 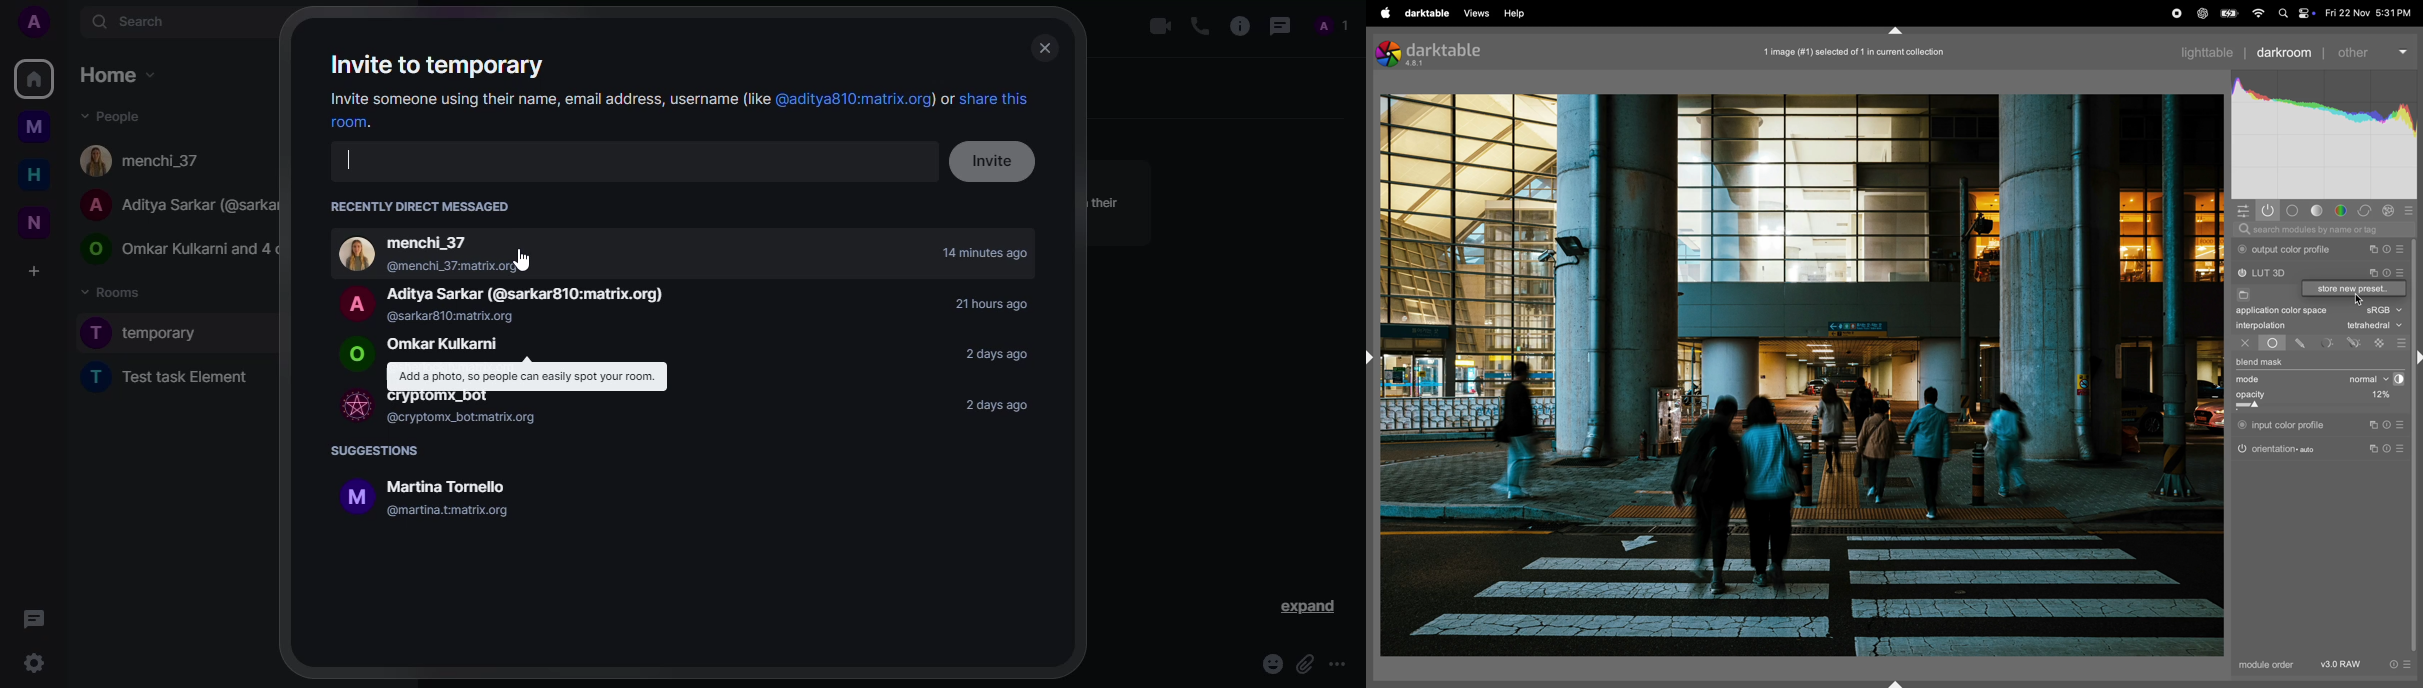 I want to click on searchbar, so click(x=2324, y=230).